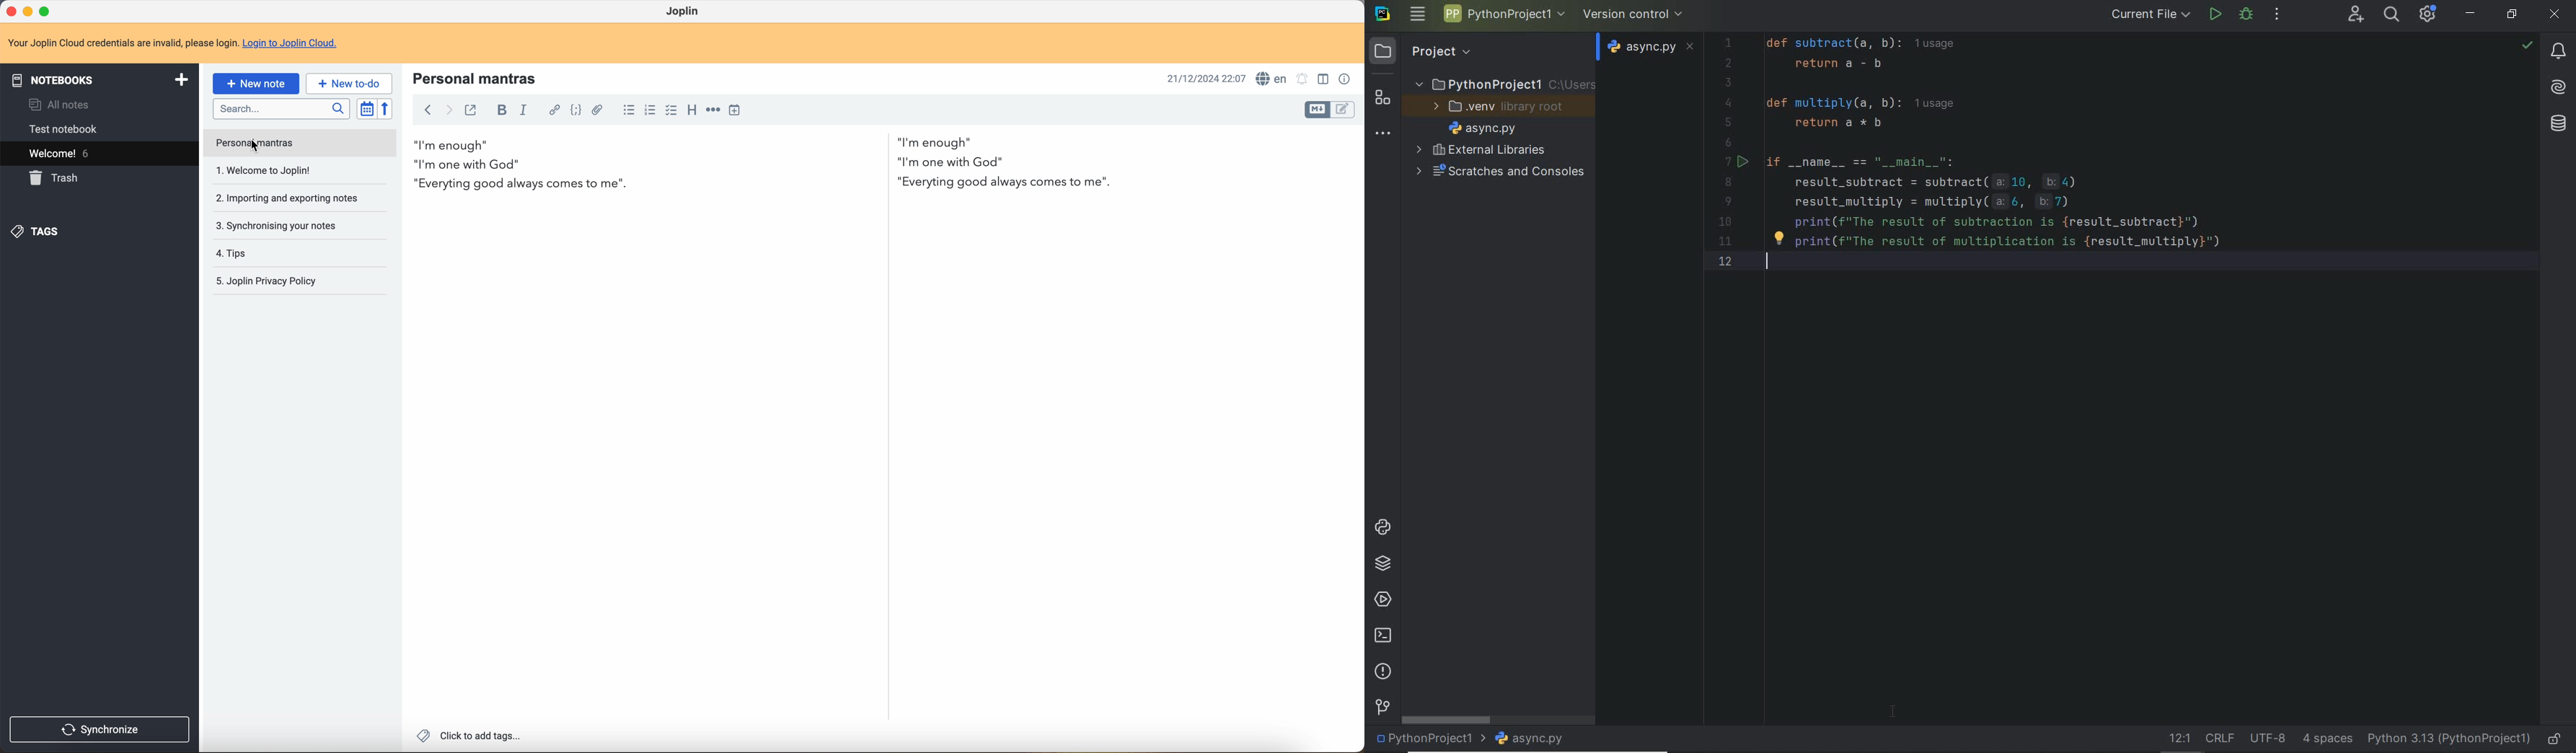  Describe the element at coordinates (449, 110) in the screenshot. I see `foward` at that location.